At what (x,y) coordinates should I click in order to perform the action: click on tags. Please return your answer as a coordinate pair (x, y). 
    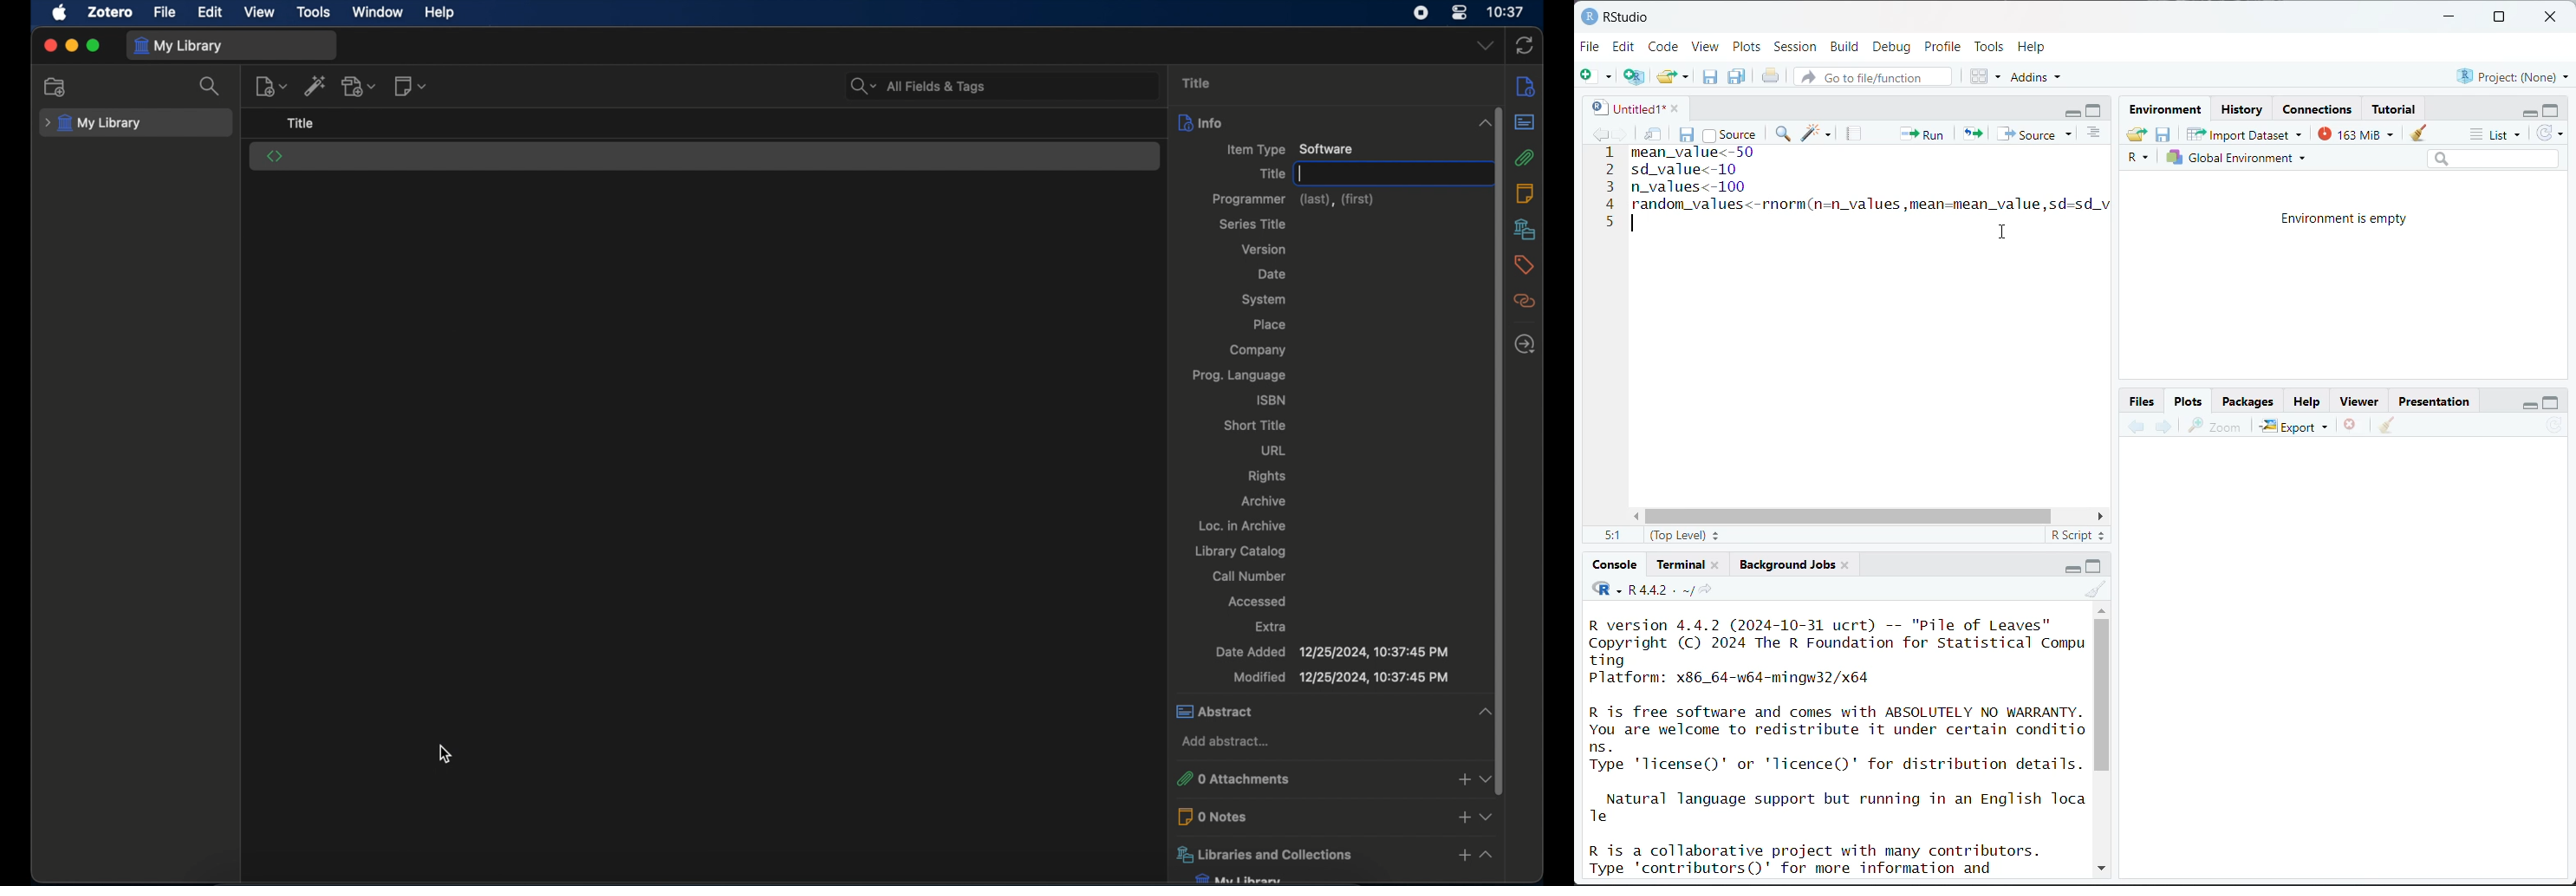
    Looking at the image, I should click on (1526, 265).